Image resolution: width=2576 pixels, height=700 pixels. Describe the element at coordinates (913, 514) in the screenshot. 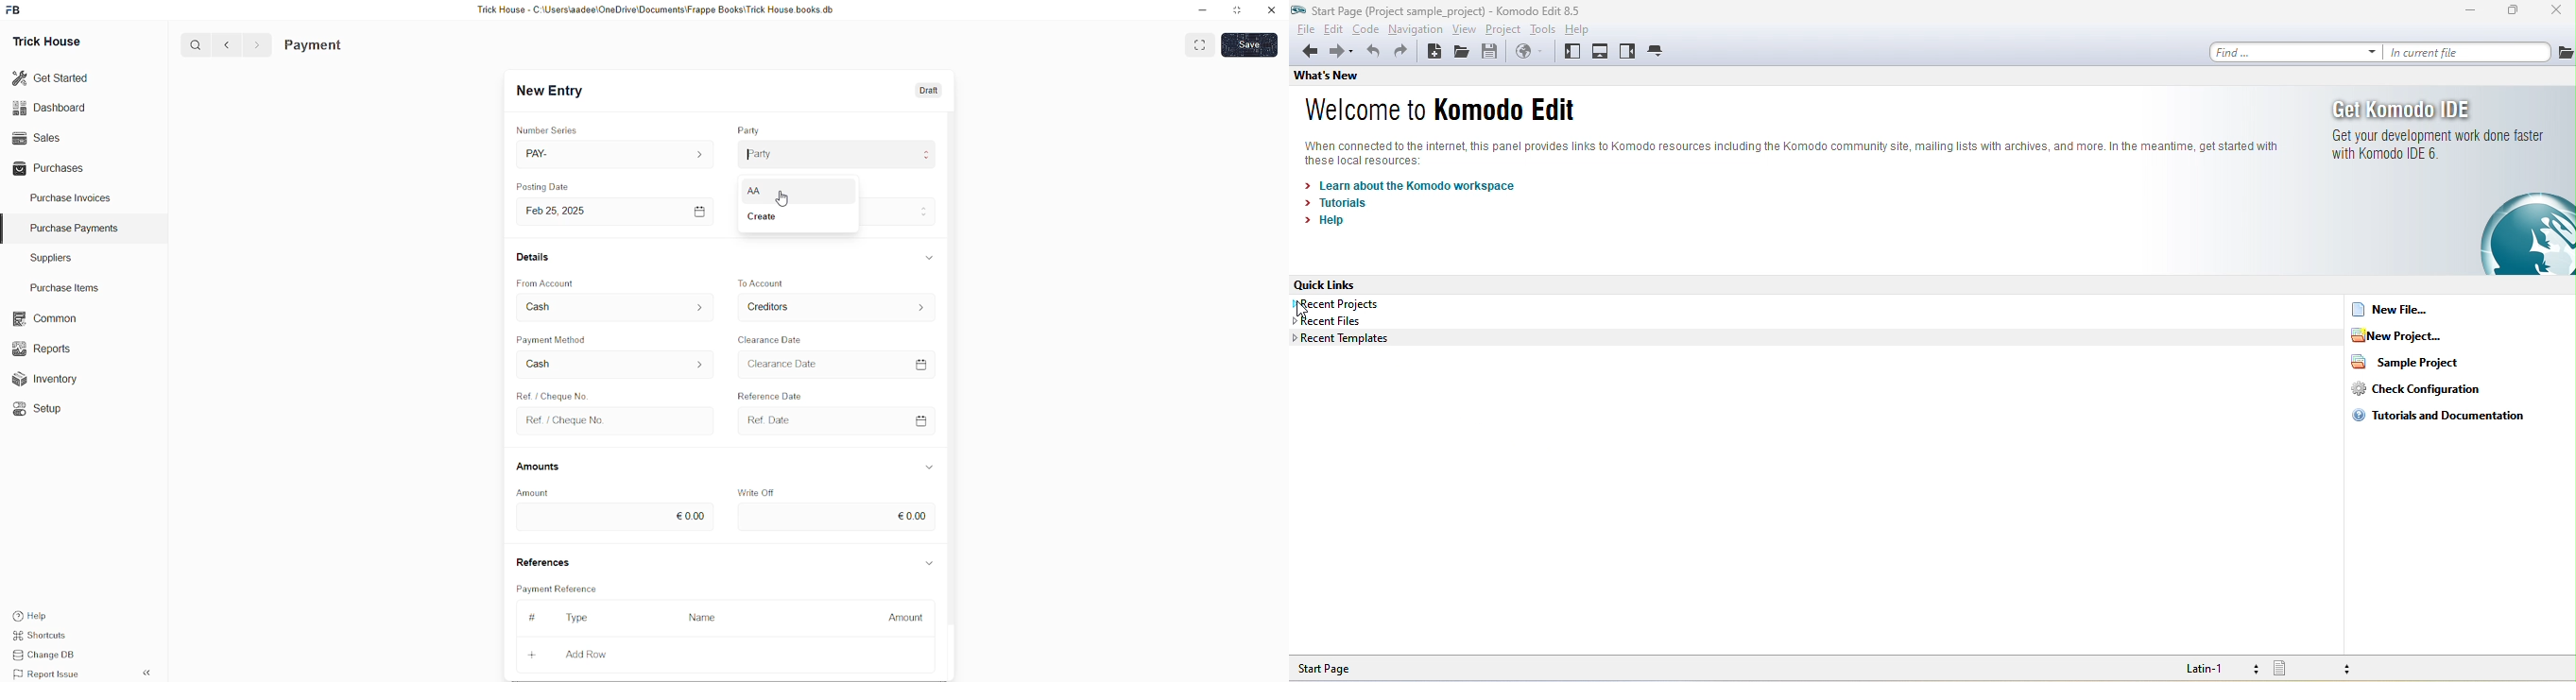

I see `€0.00` at that location.